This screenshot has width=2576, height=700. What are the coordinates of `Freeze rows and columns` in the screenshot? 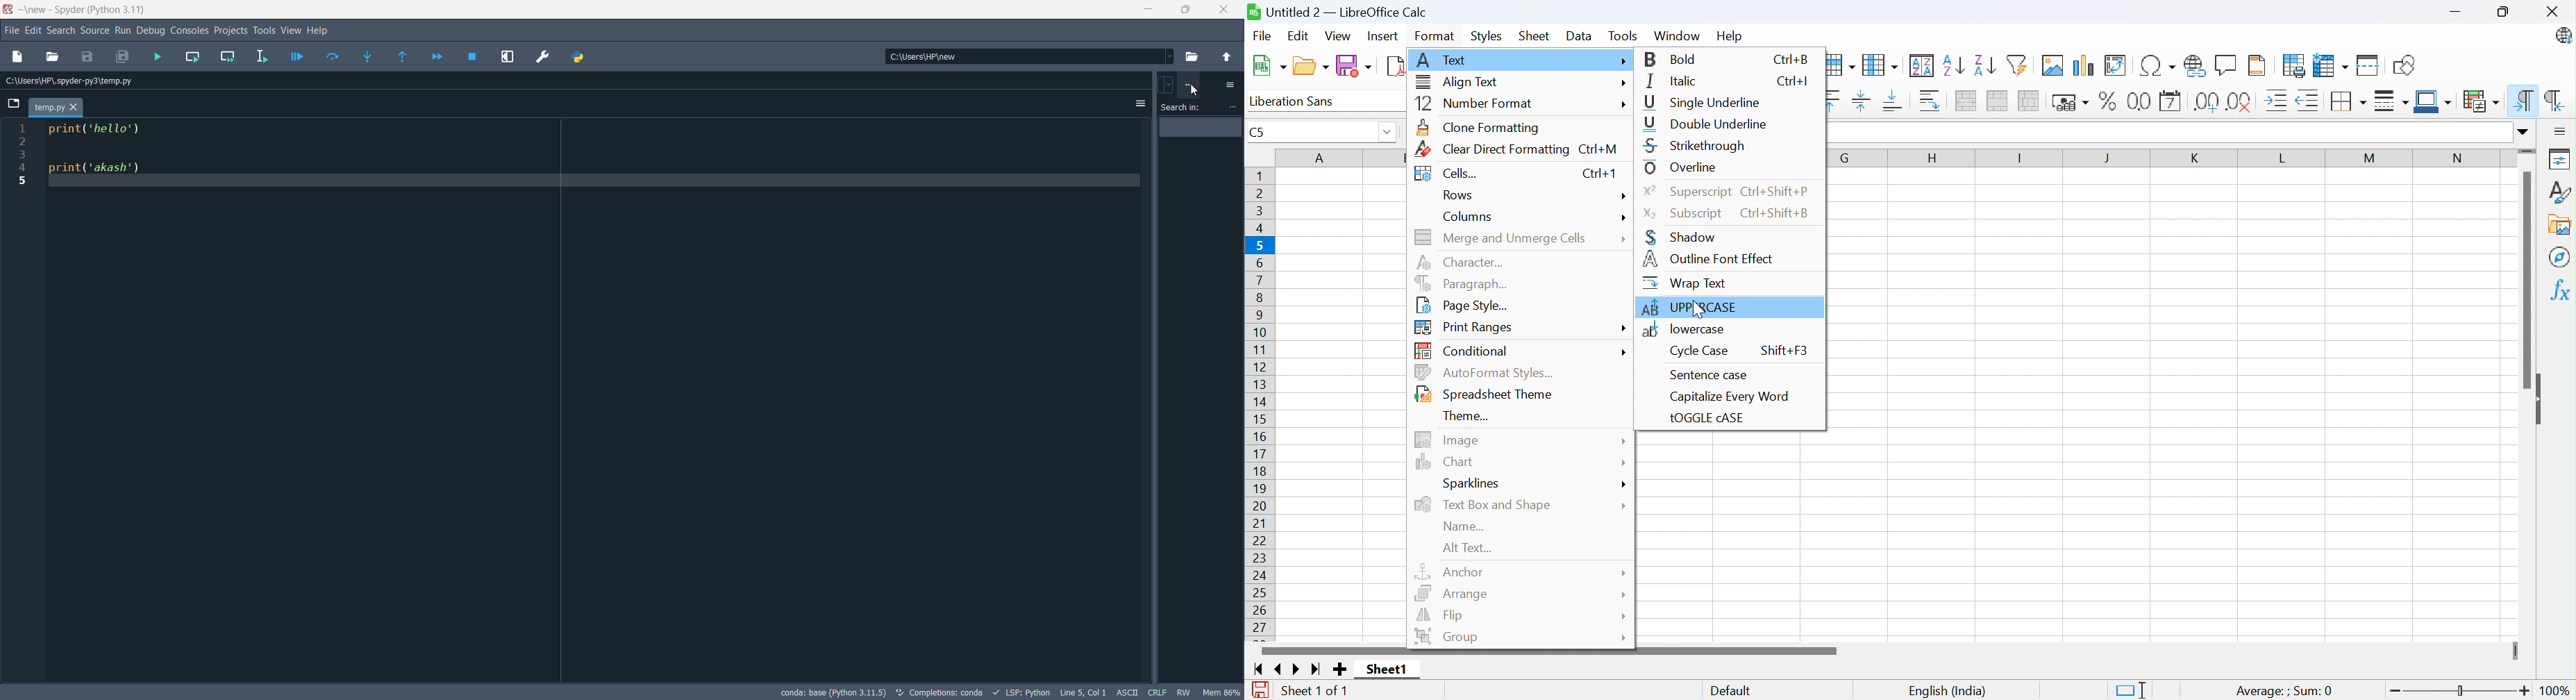 It's located at (2331, 66).